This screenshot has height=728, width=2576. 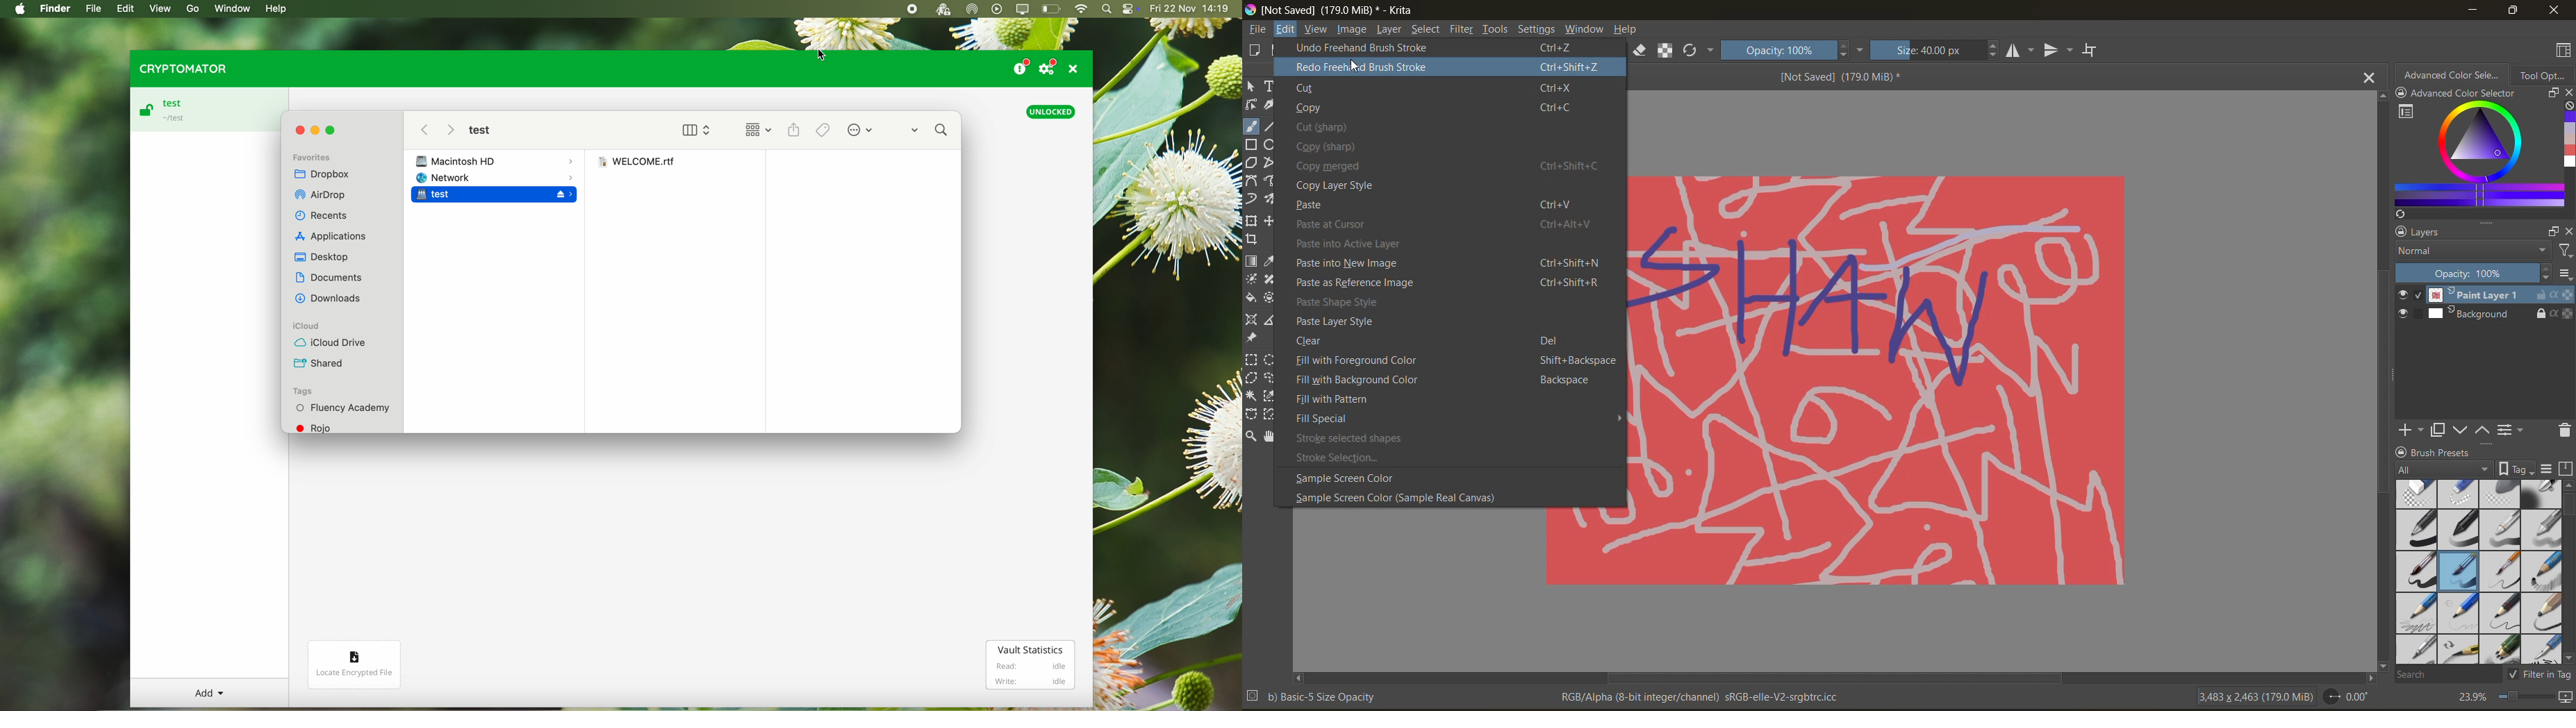 I want to click on search, so click(x=2449, y=676).